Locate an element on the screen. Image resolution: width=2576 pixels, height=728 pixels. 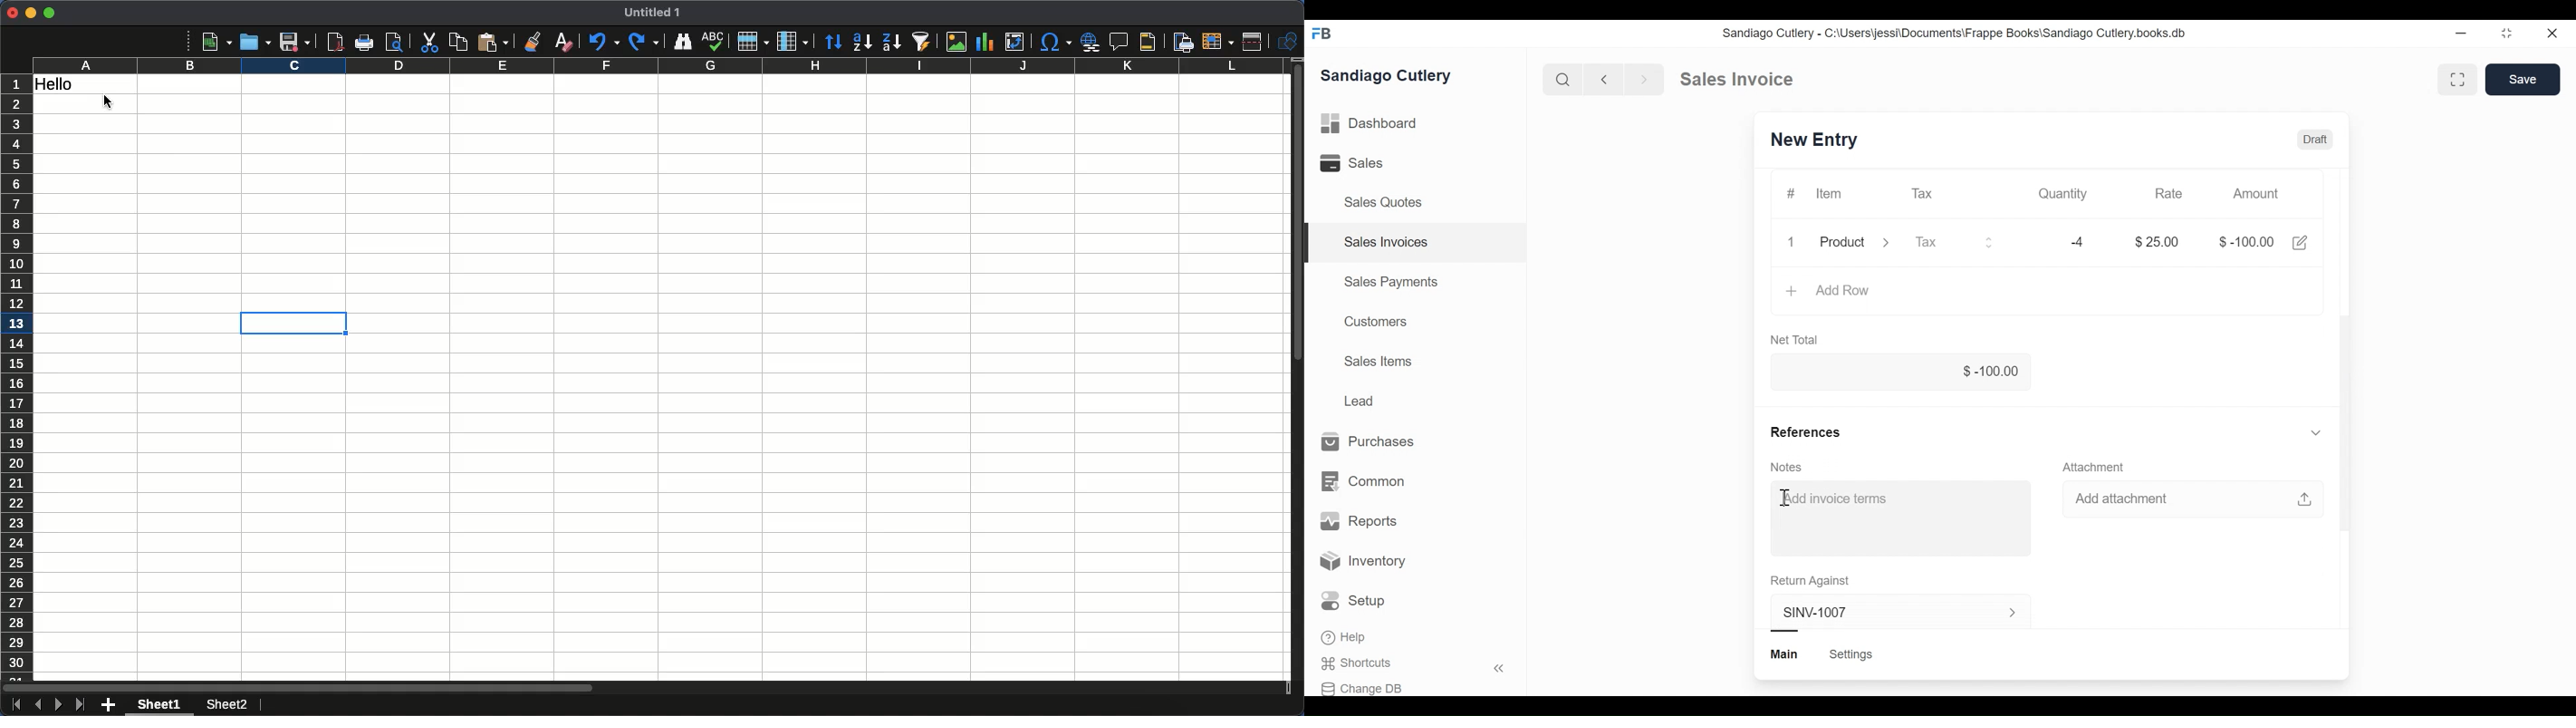
Maximize is located at coordinates (49, 13).